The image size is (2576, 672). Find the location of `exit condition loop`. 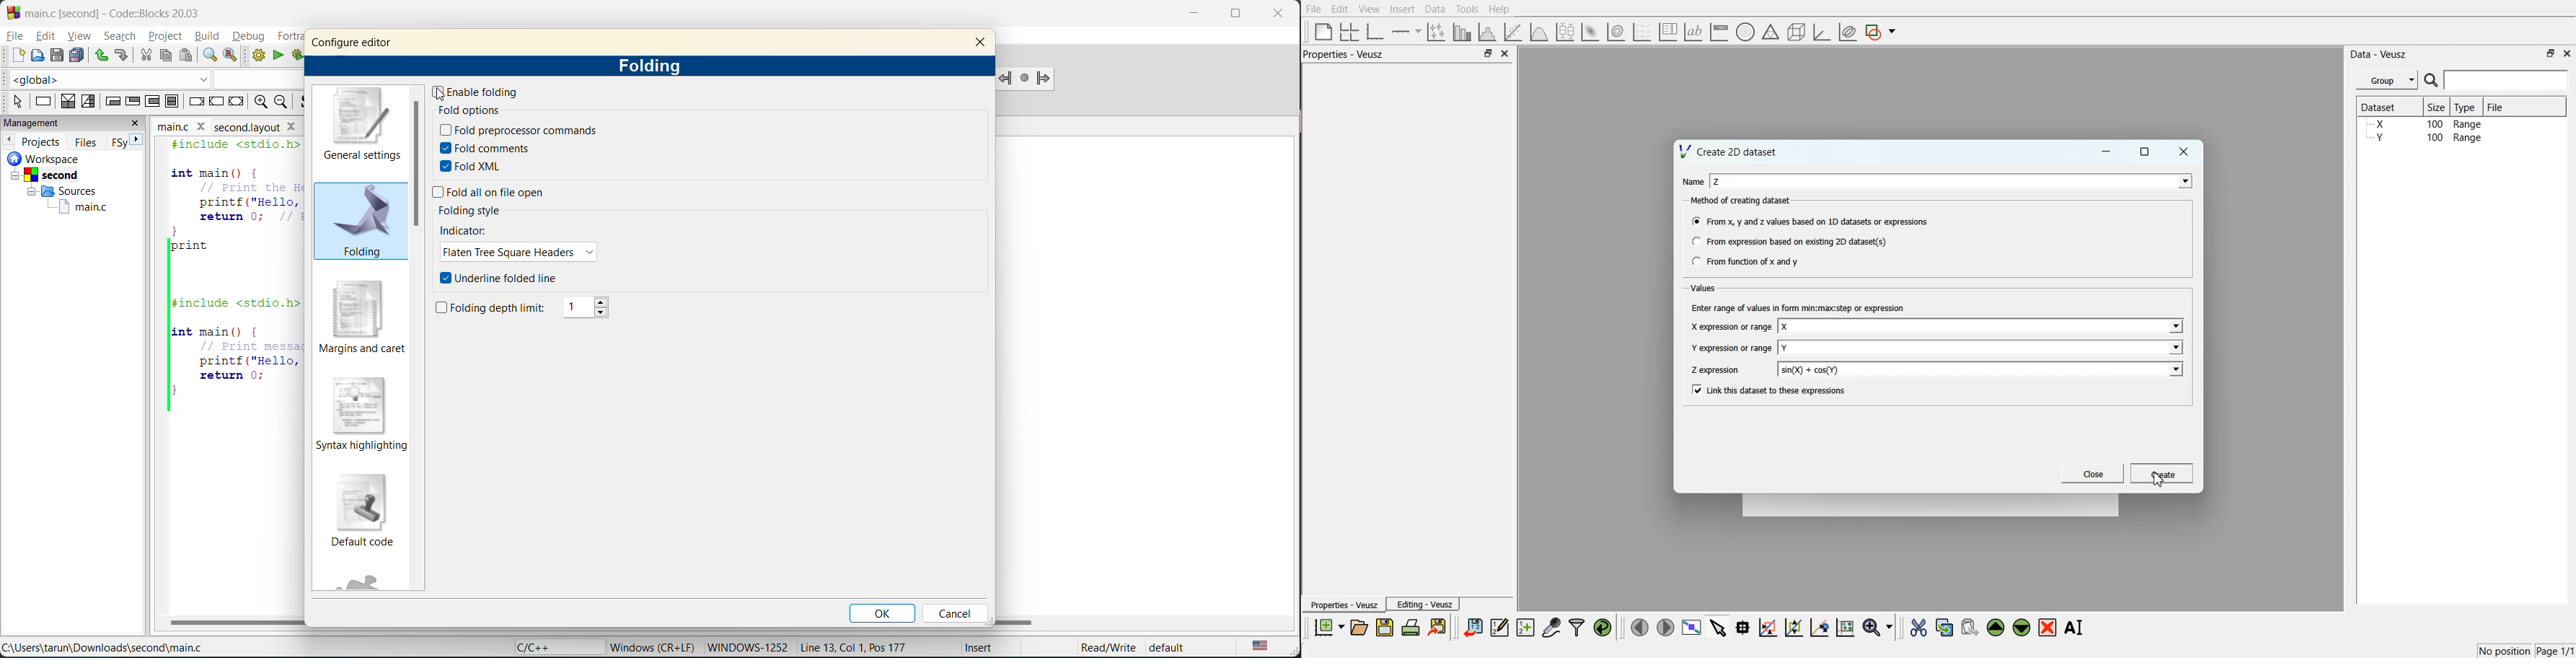

exit condition loop is located at coordinates (135, 100).